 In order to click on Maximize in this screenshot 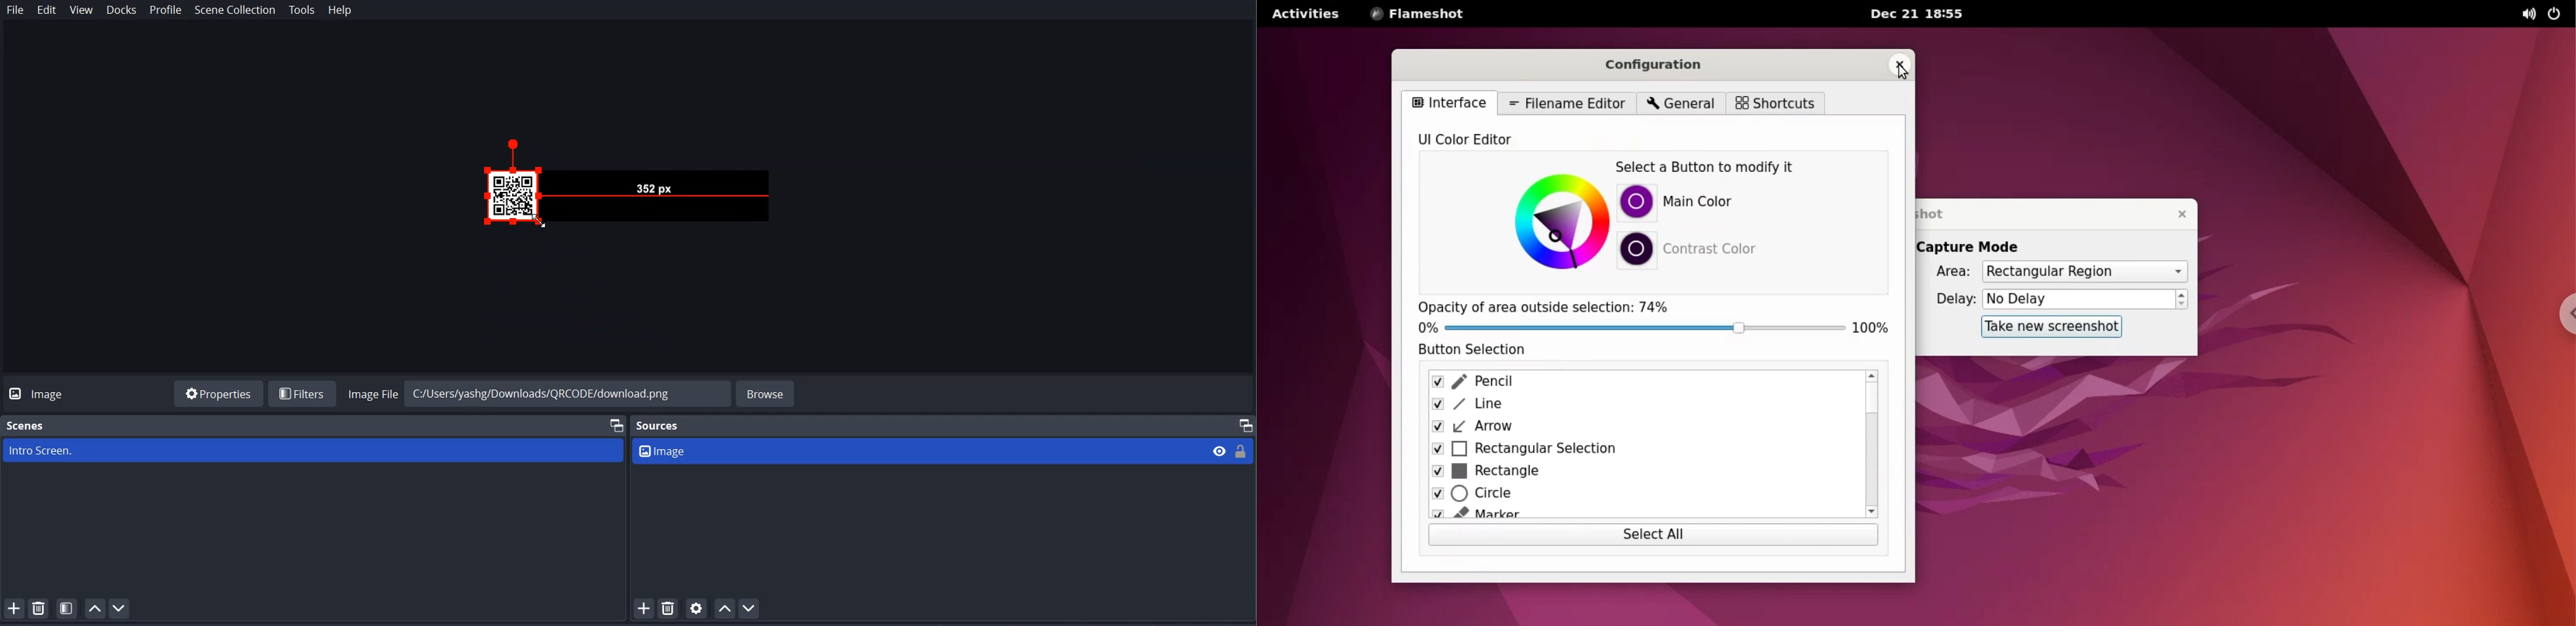, I will do `click(614, 424)`.